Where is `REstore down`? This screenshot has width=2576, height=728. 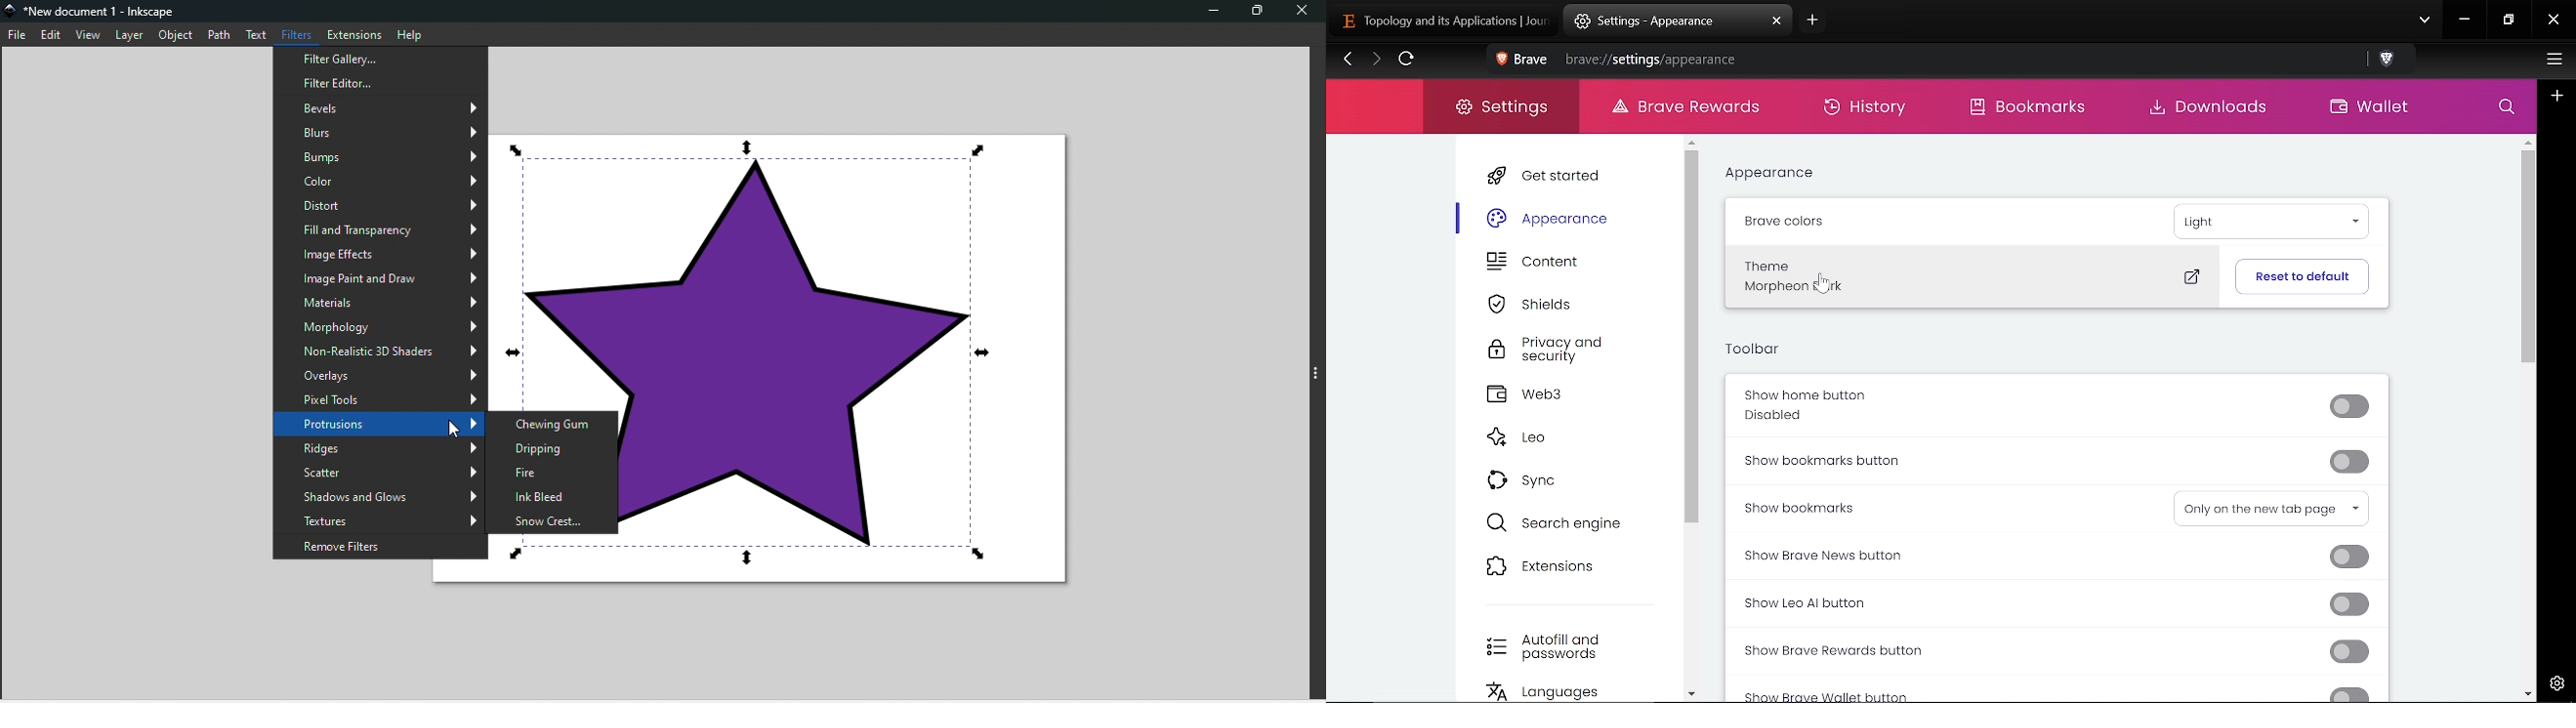
REstore down is located at coordinates (2511, 21).